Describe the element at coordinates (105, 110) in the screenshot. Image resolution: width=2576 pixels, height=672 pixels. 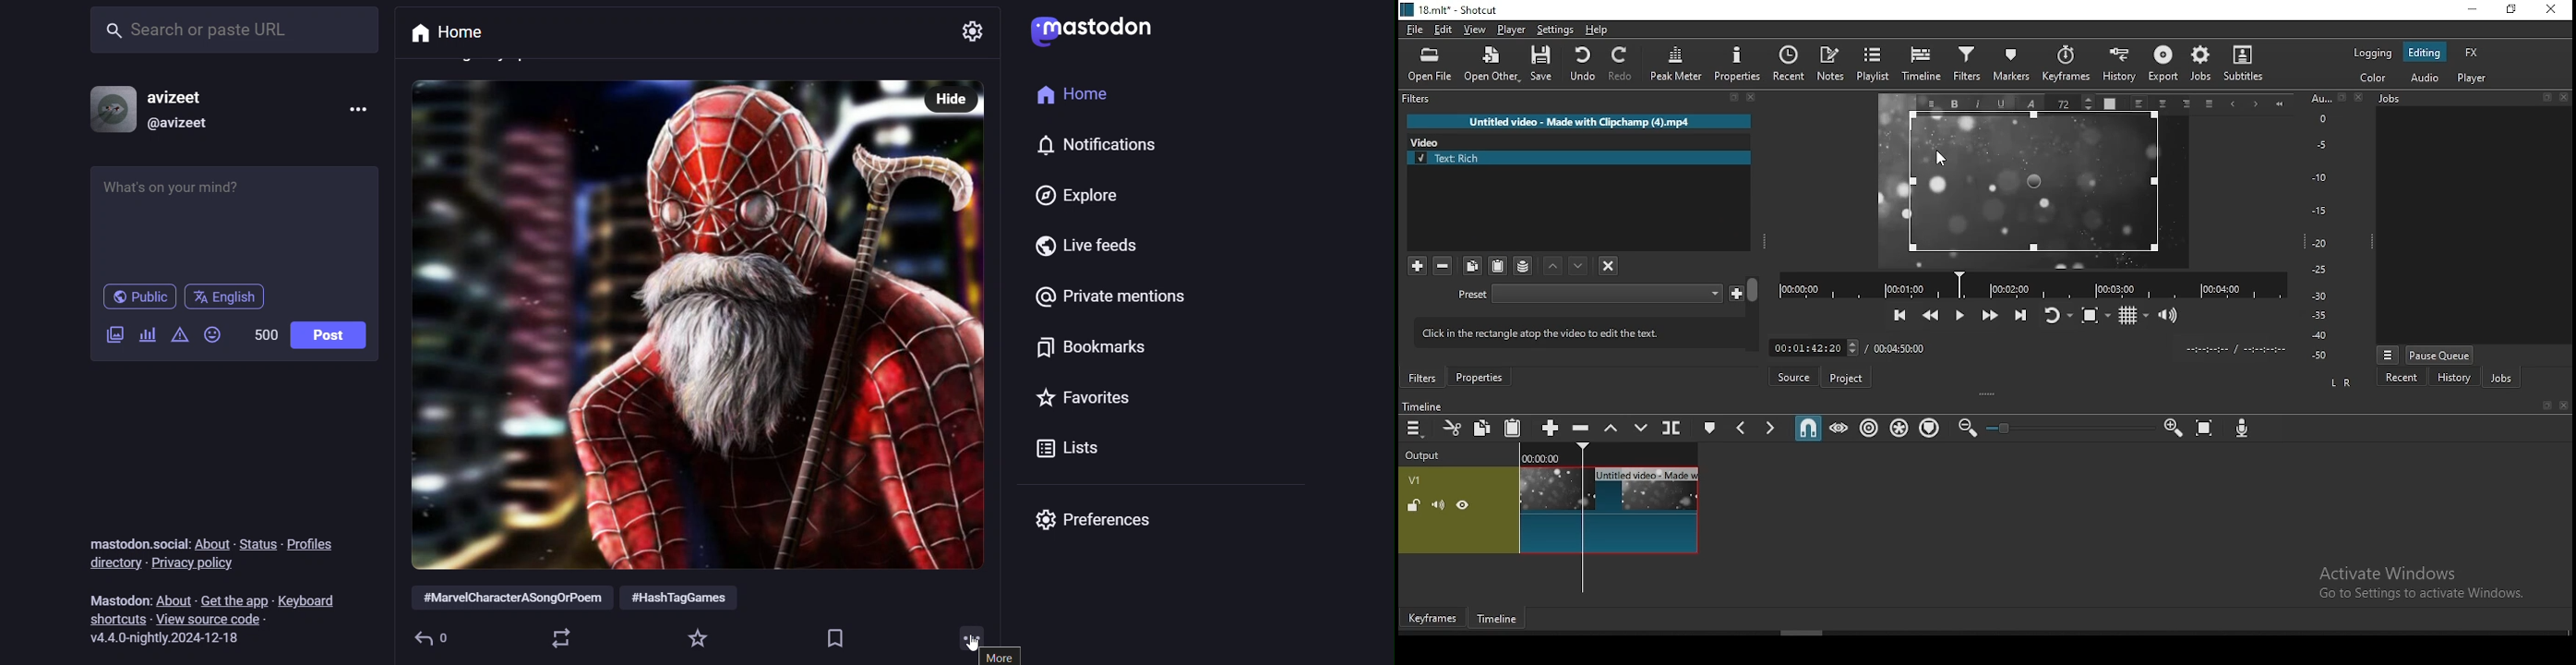
I see `profile picture` at that location.